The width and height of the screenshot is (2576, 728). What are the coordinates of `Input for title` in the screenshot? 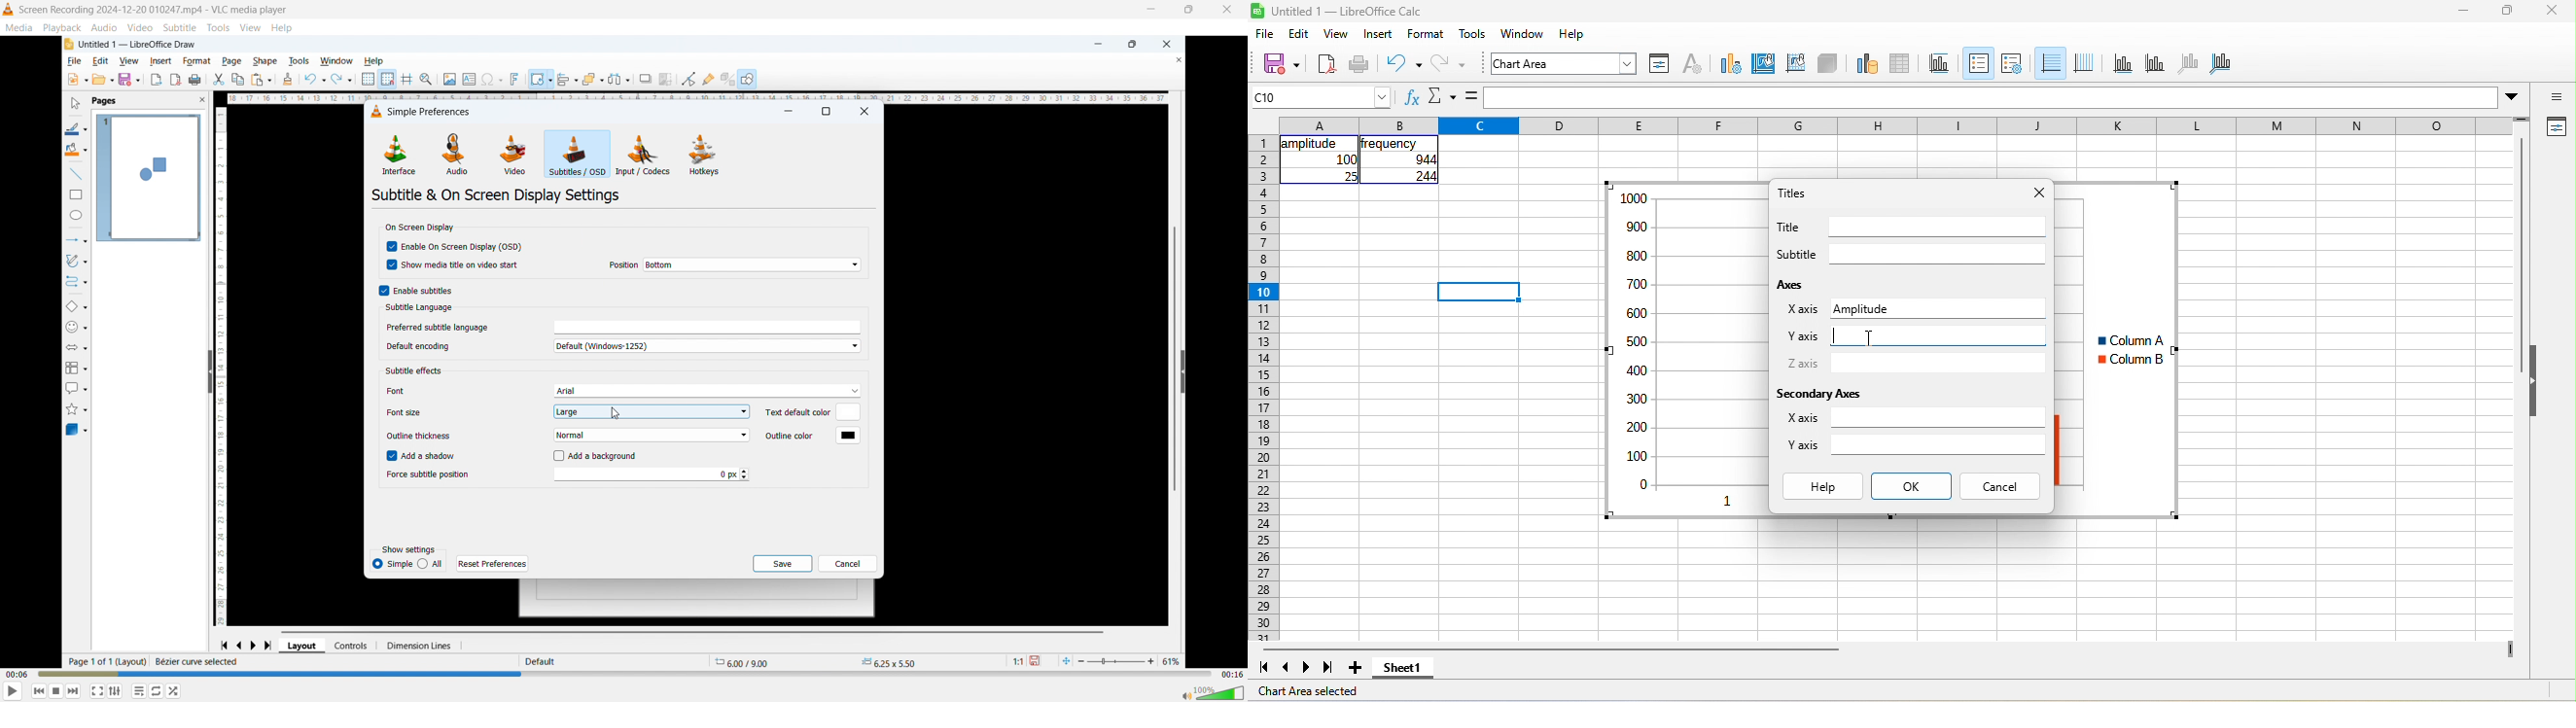 It's located at (1938, 227).